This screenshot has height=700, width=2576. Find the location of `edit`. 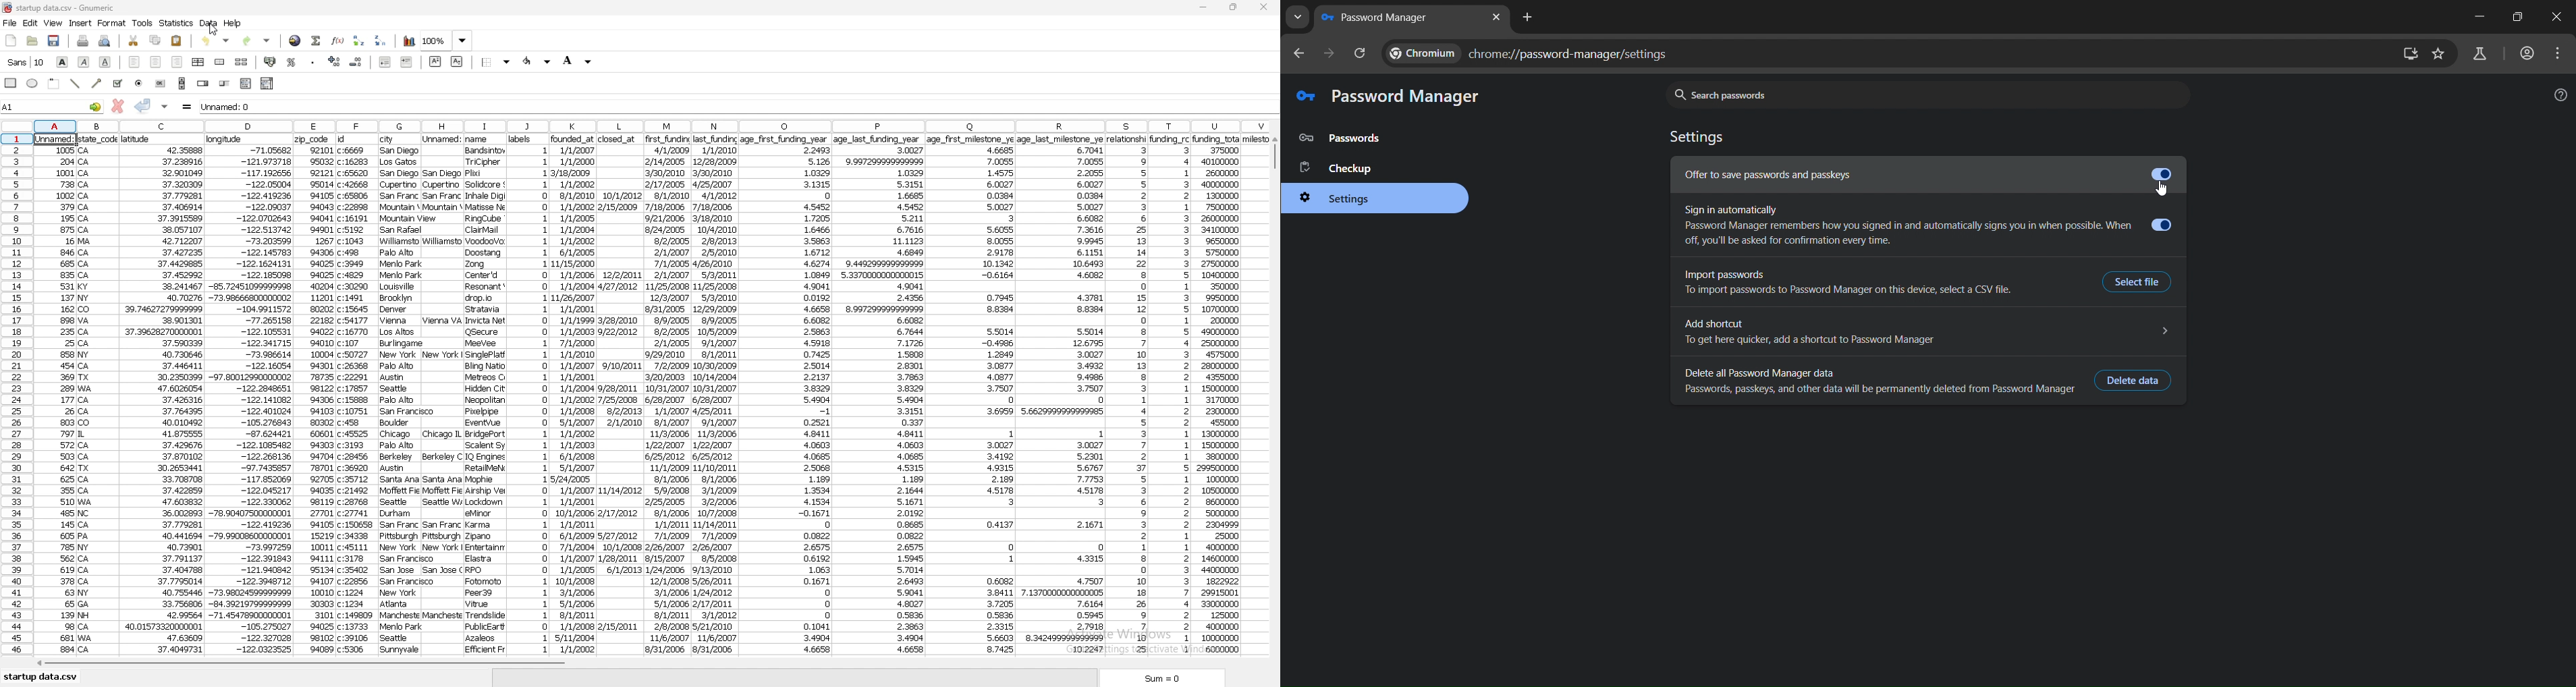

edit is located at coordinates (31, 23).